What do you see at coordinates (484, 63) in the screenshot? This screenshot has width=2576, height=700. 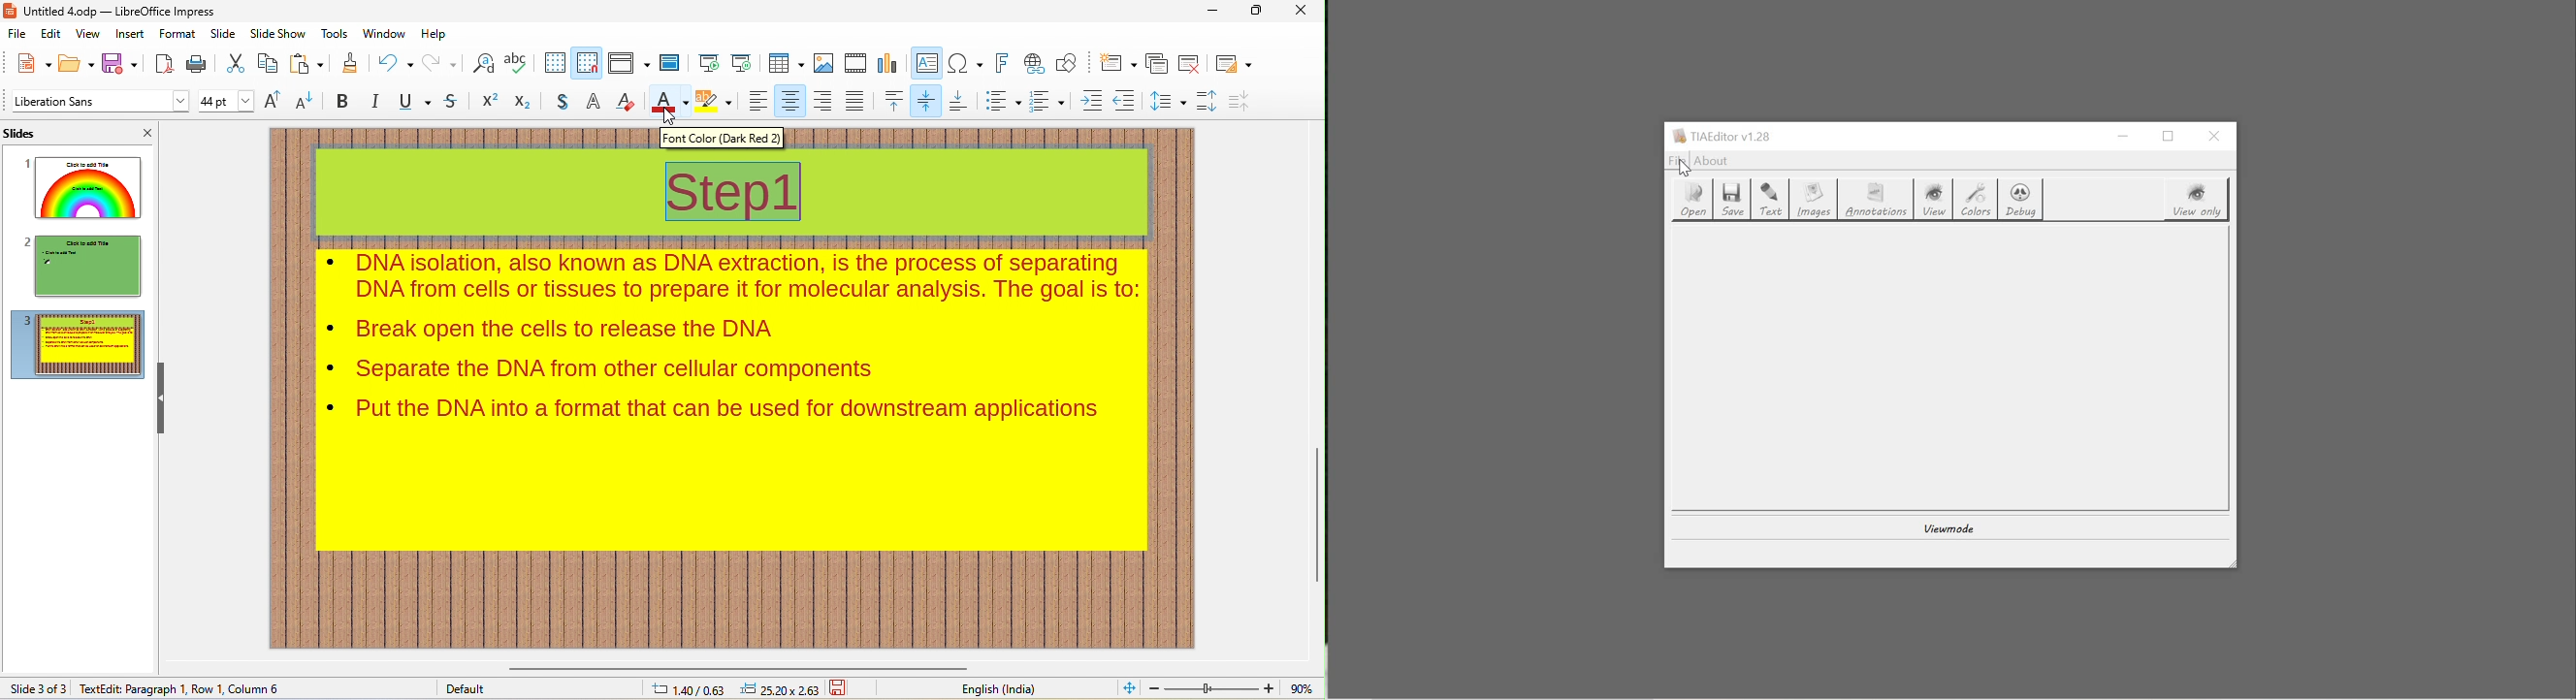 I see `find and replace` at bounding box center [484, 63].